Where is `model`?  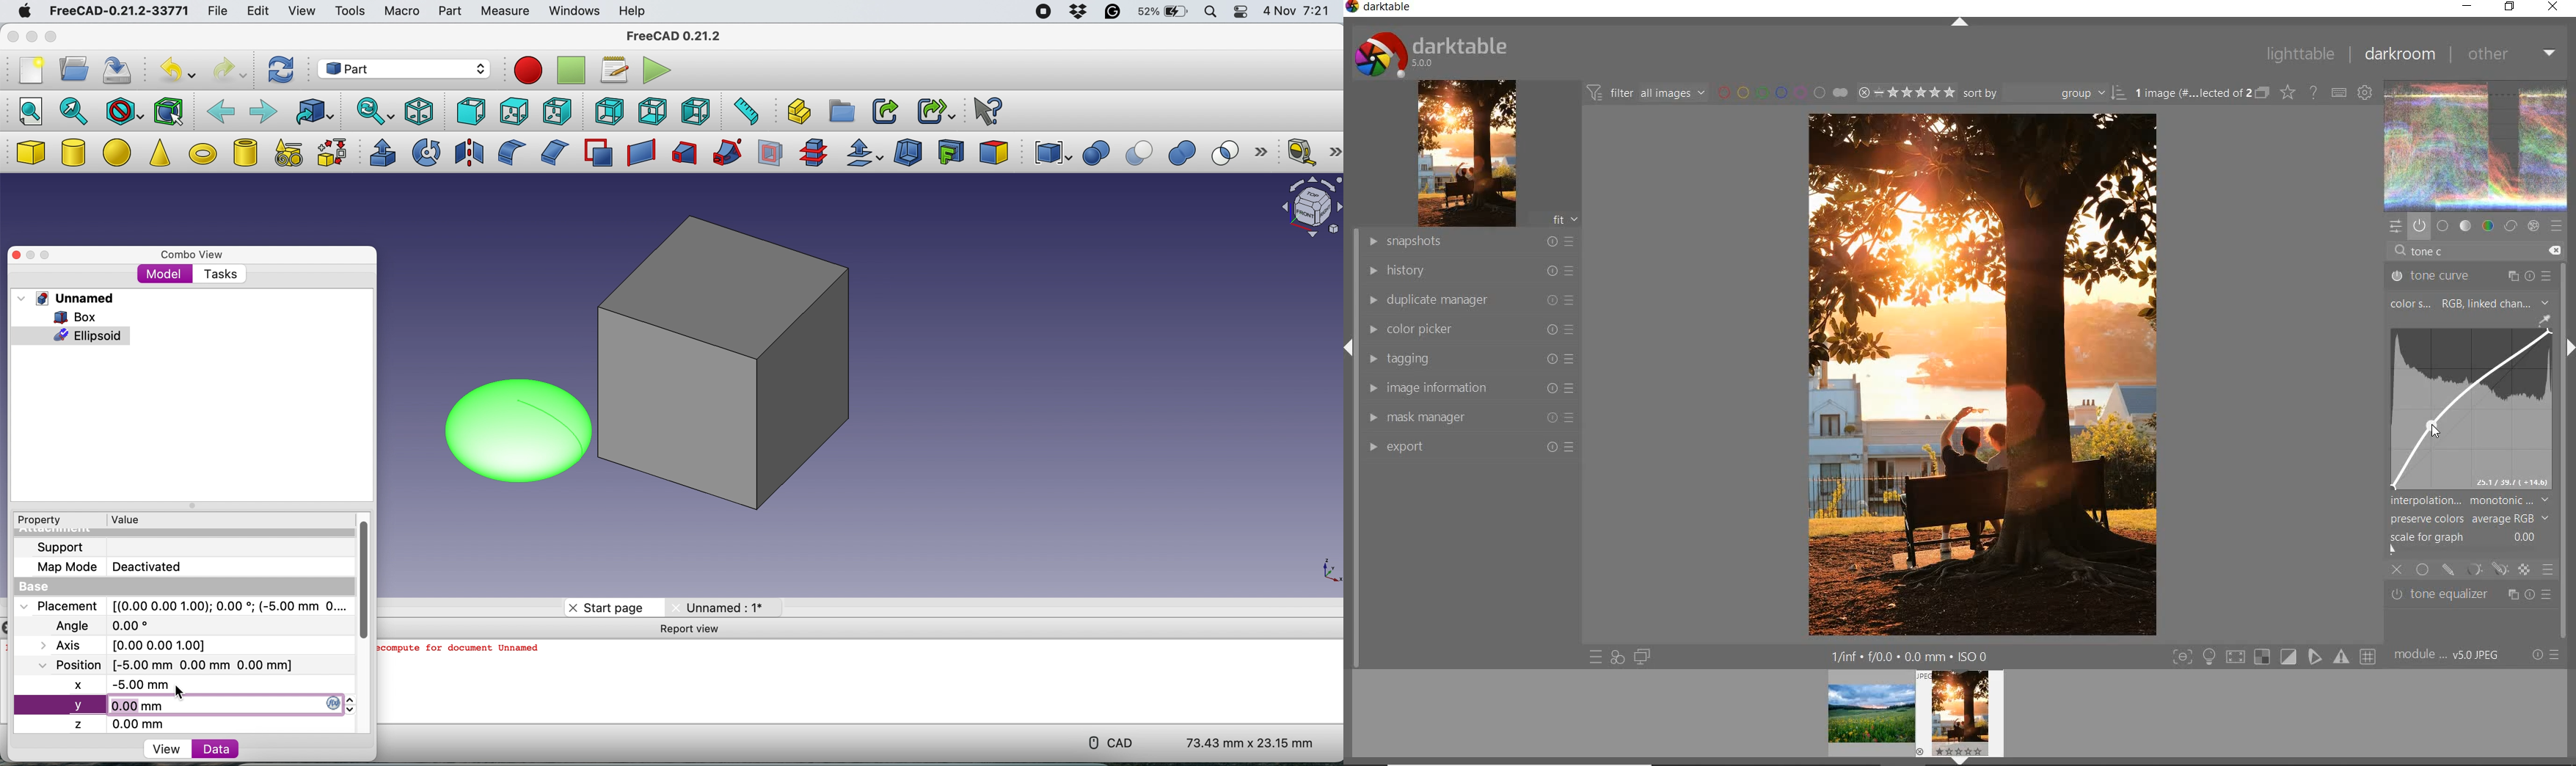
model is located at coordinates (165, 274).